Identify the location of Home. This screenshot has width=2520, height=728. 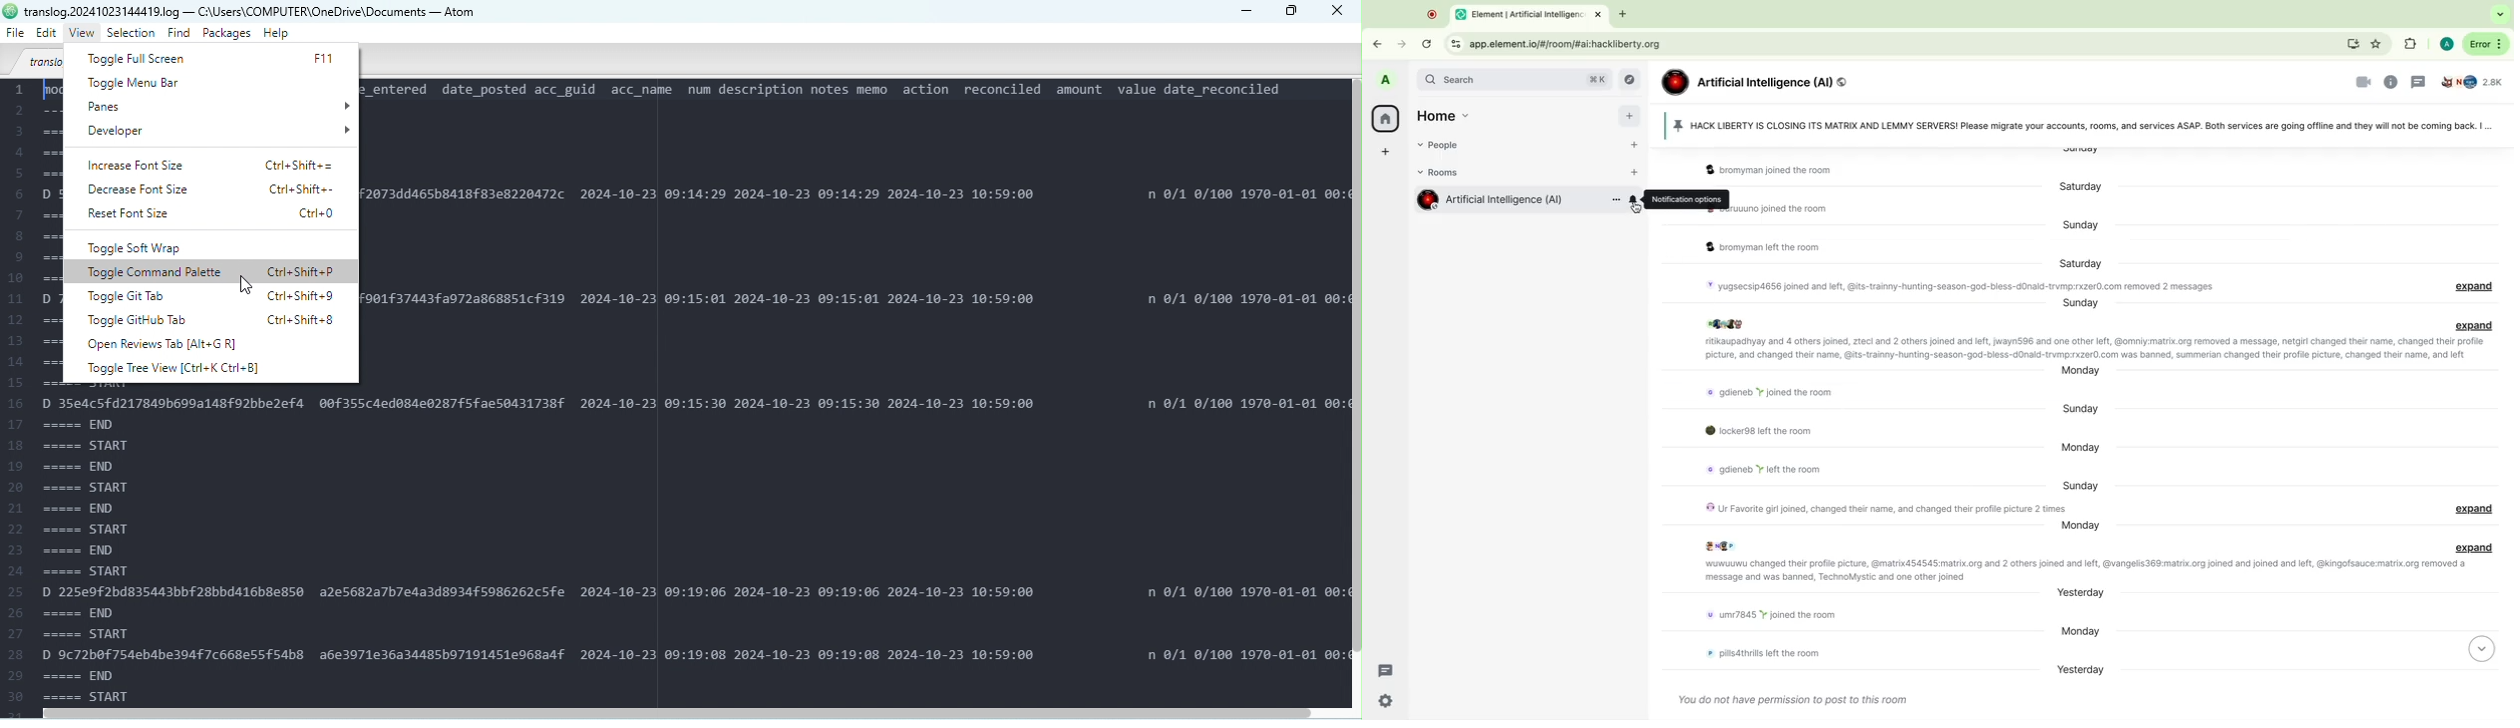
(1452, 116).